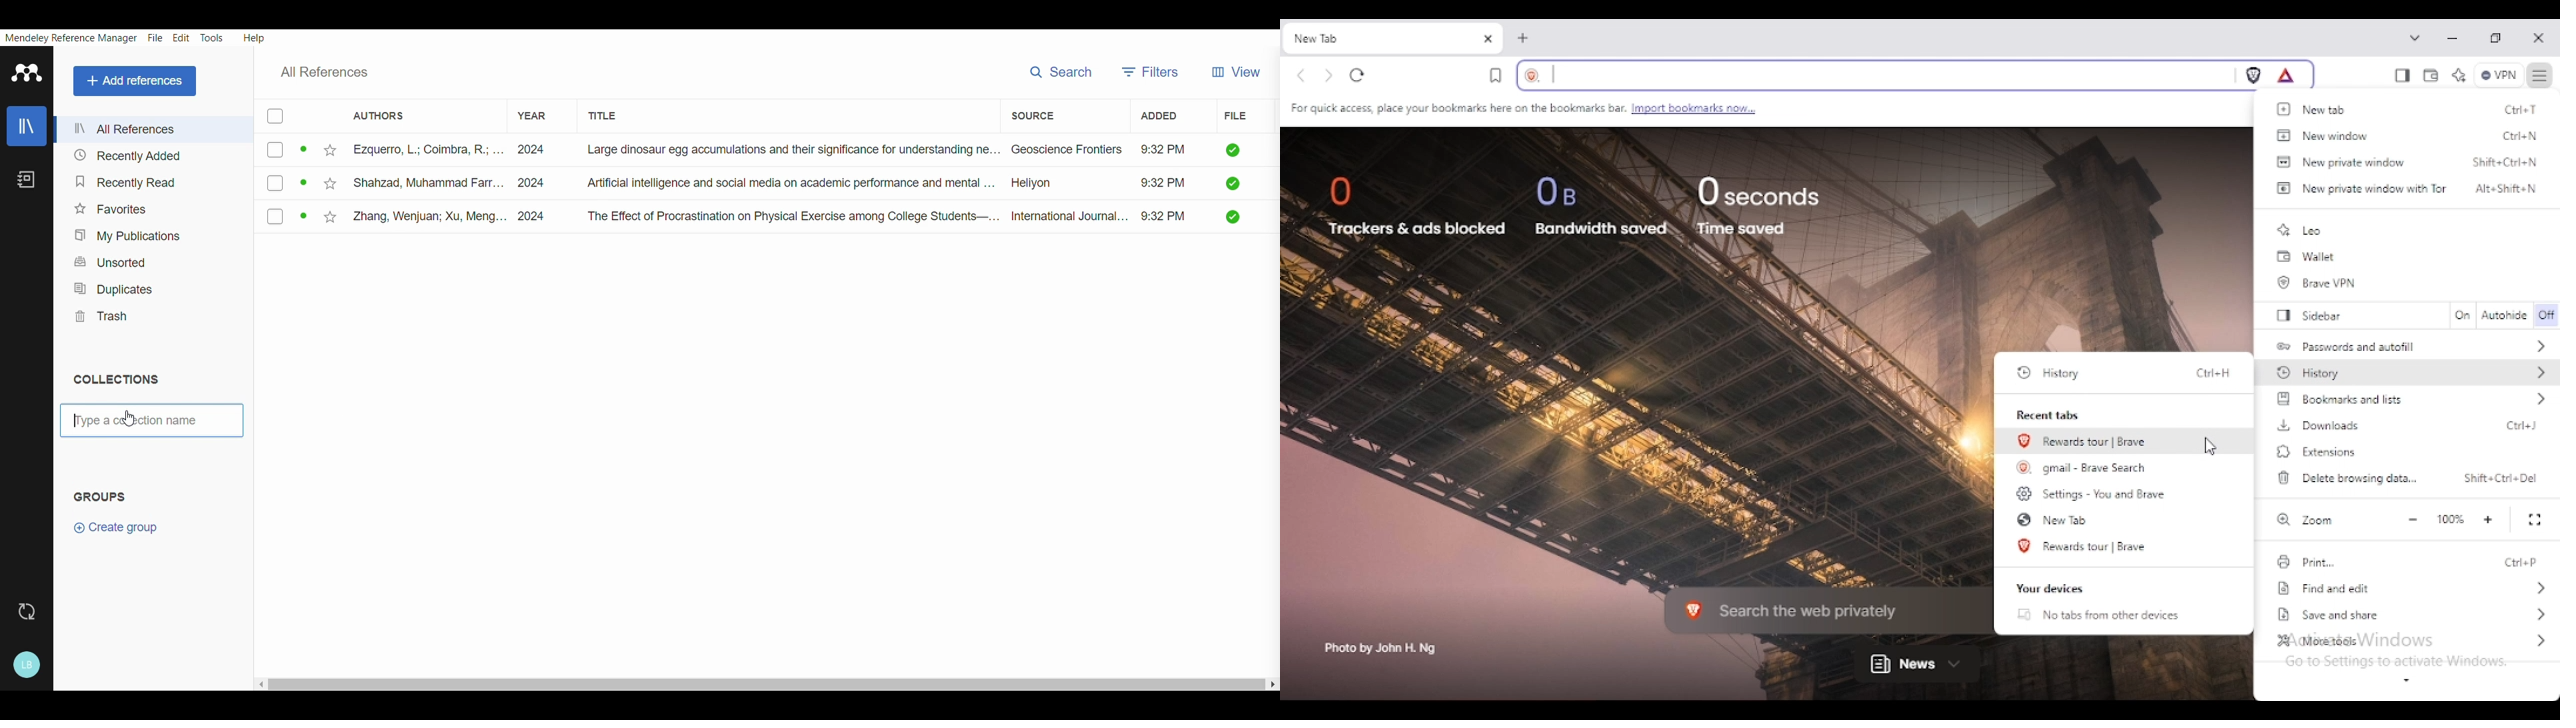 The height and width of the screenshot is (728, 2576). Describe the element at coordinates (379, 115) in the screenshot. I see `Authors` at that location.